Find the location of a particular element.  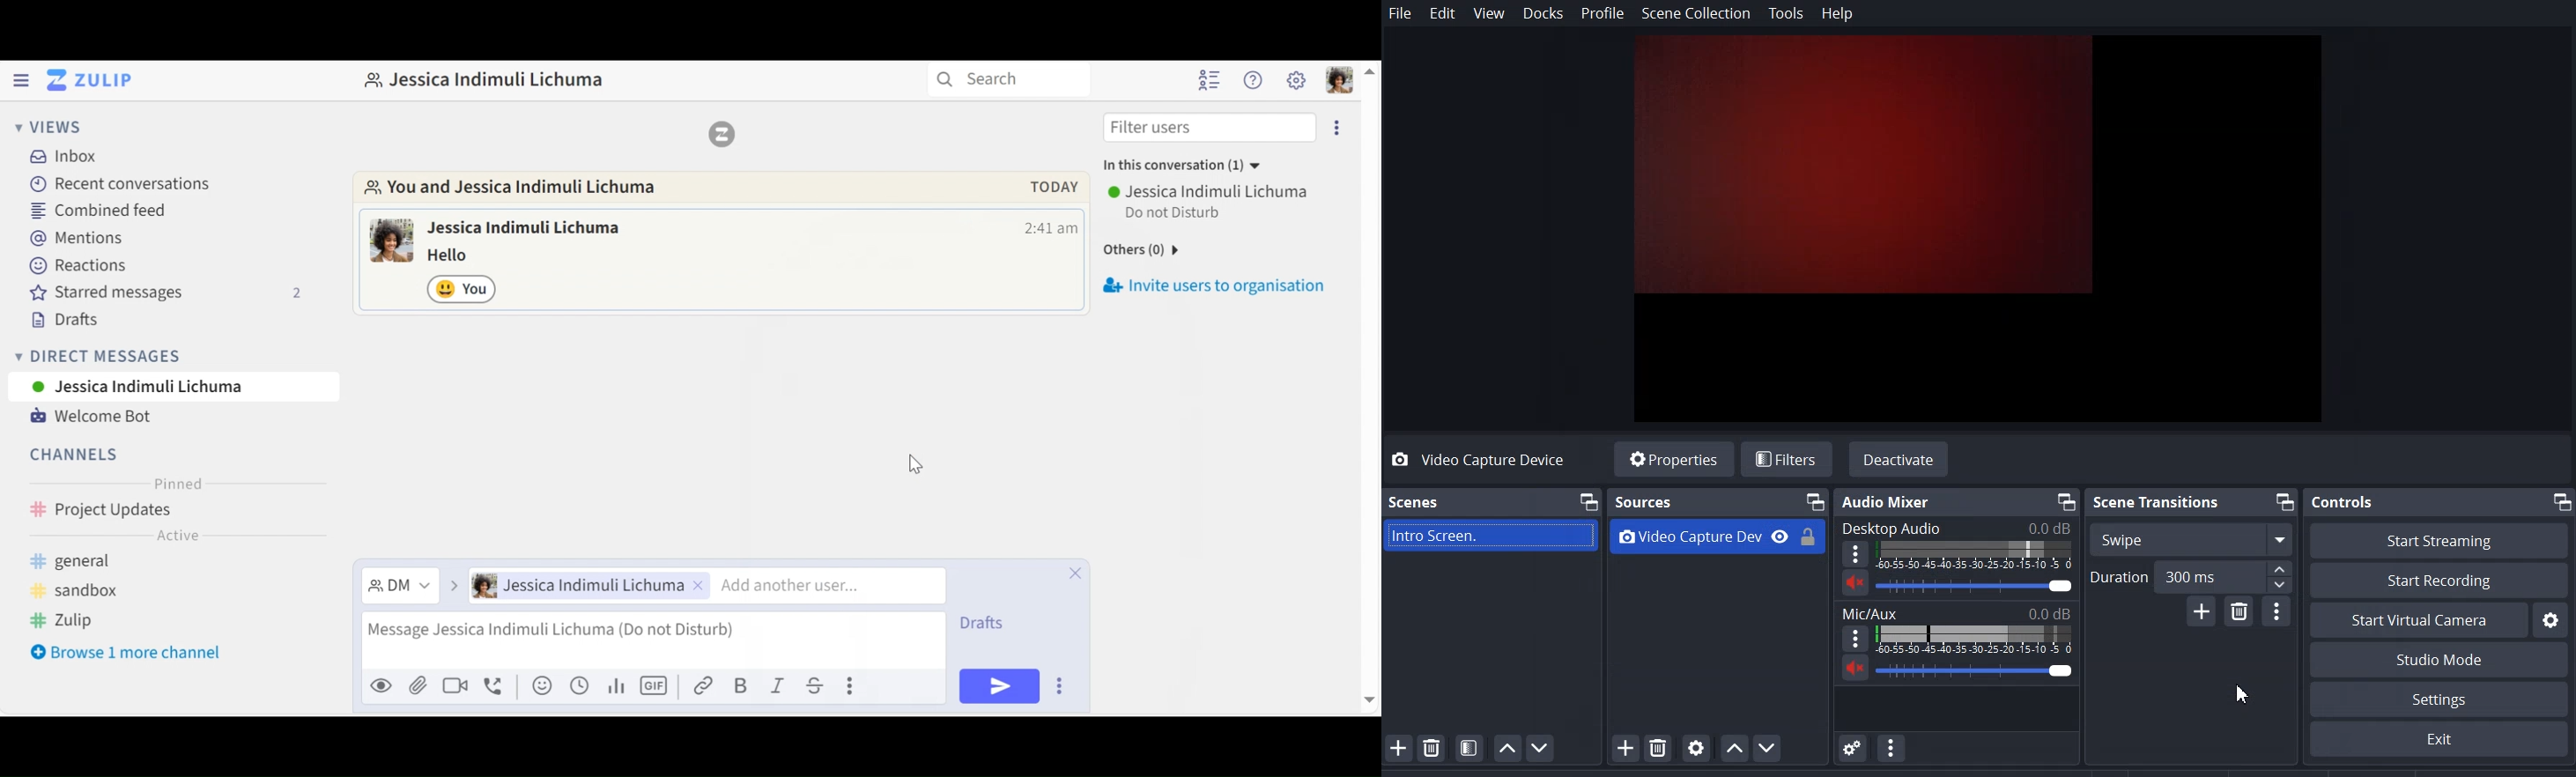

Open scene filter is located at coordinates (1469, 748).